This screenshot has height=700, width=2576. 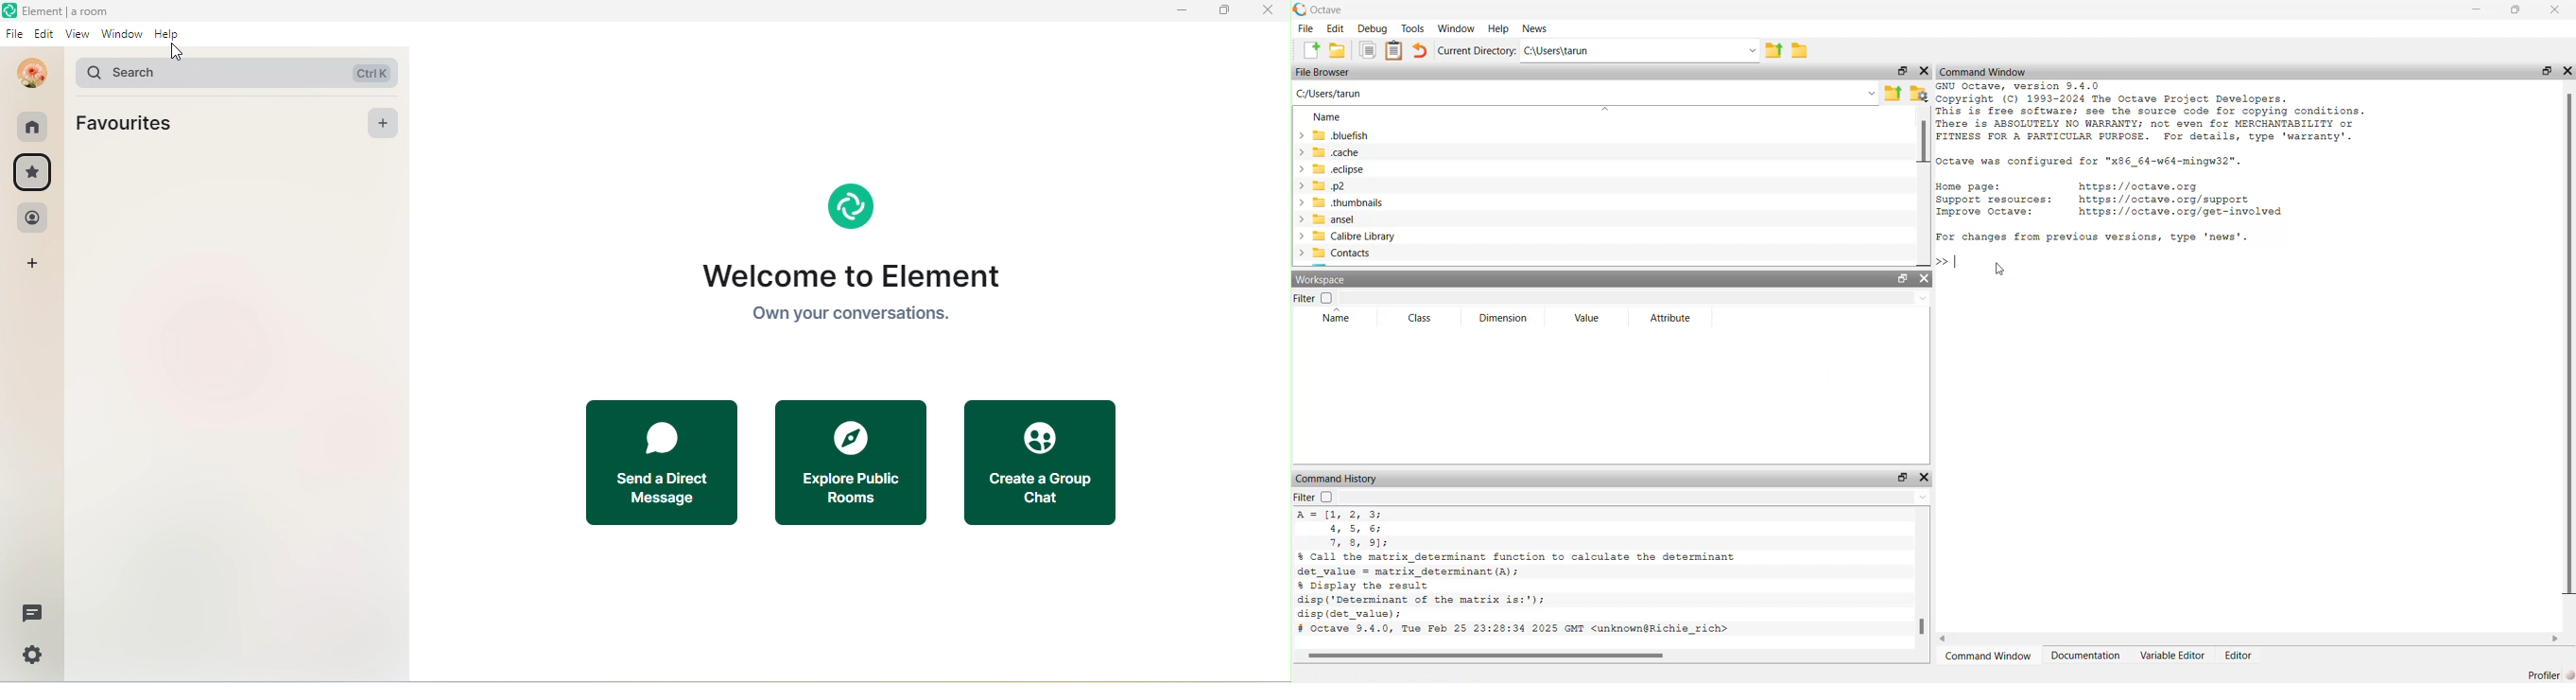 I want to click on create a group chat, so click(x=1045, y=459).